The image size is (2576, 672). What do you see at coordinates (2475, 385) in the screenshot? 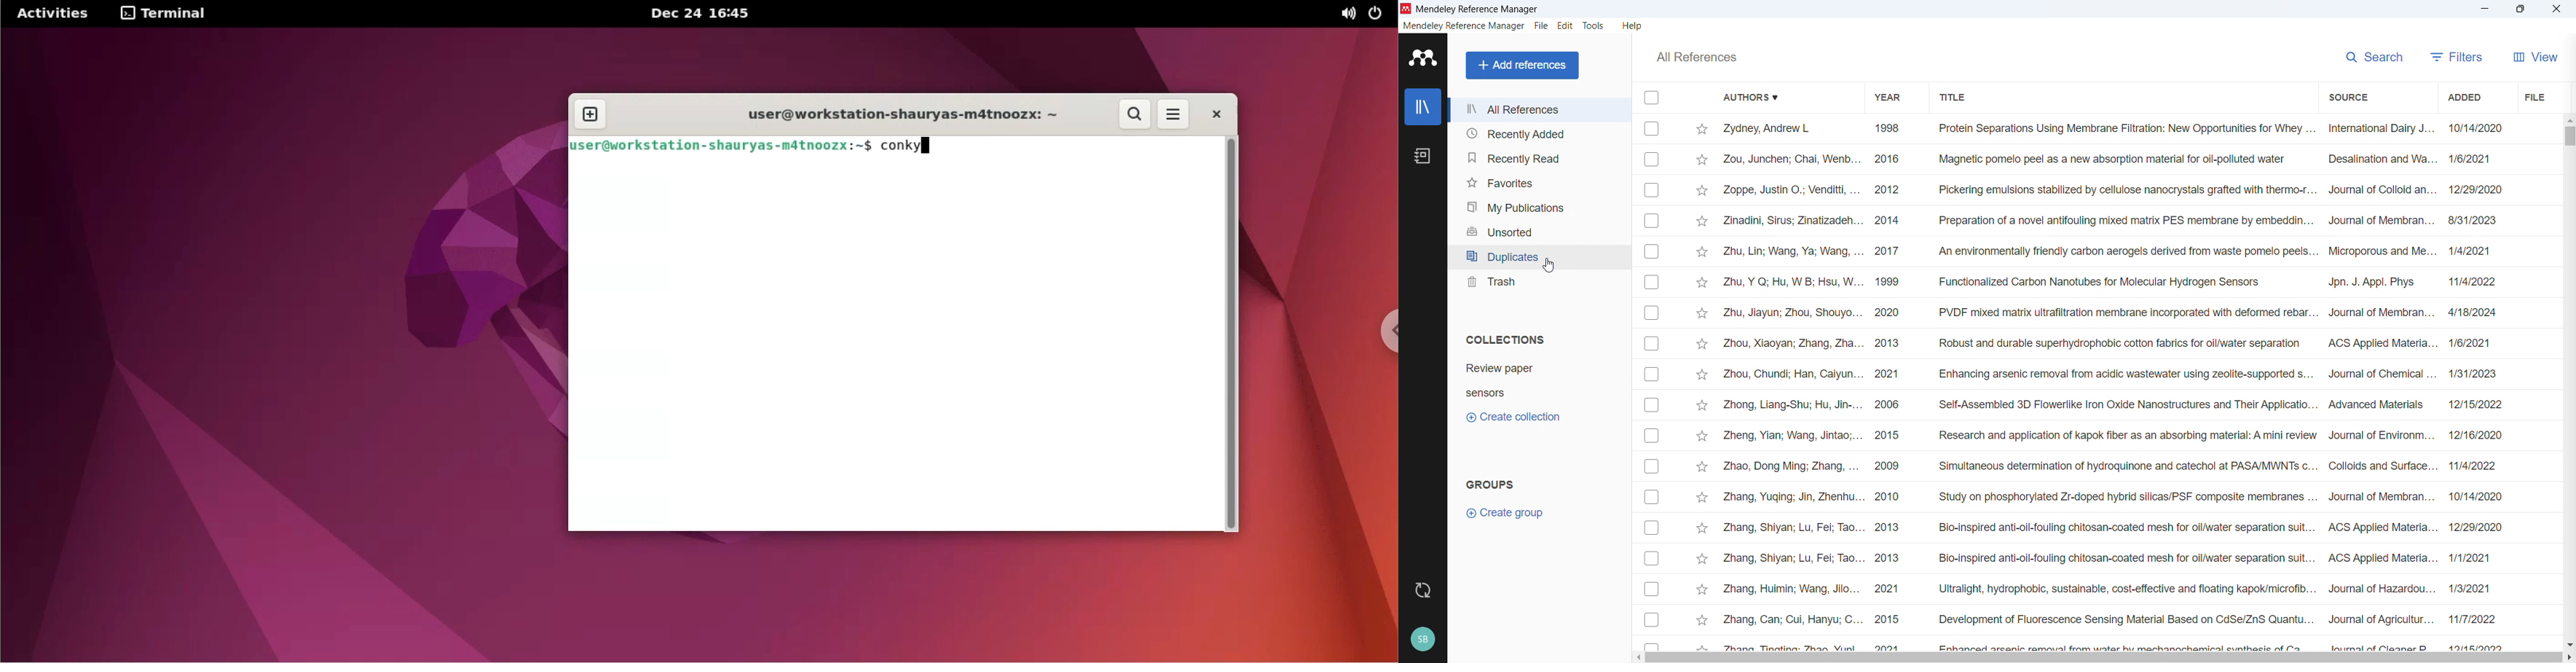
I see `Date of addition of individual entries ` at bounding box center [2475, 385].